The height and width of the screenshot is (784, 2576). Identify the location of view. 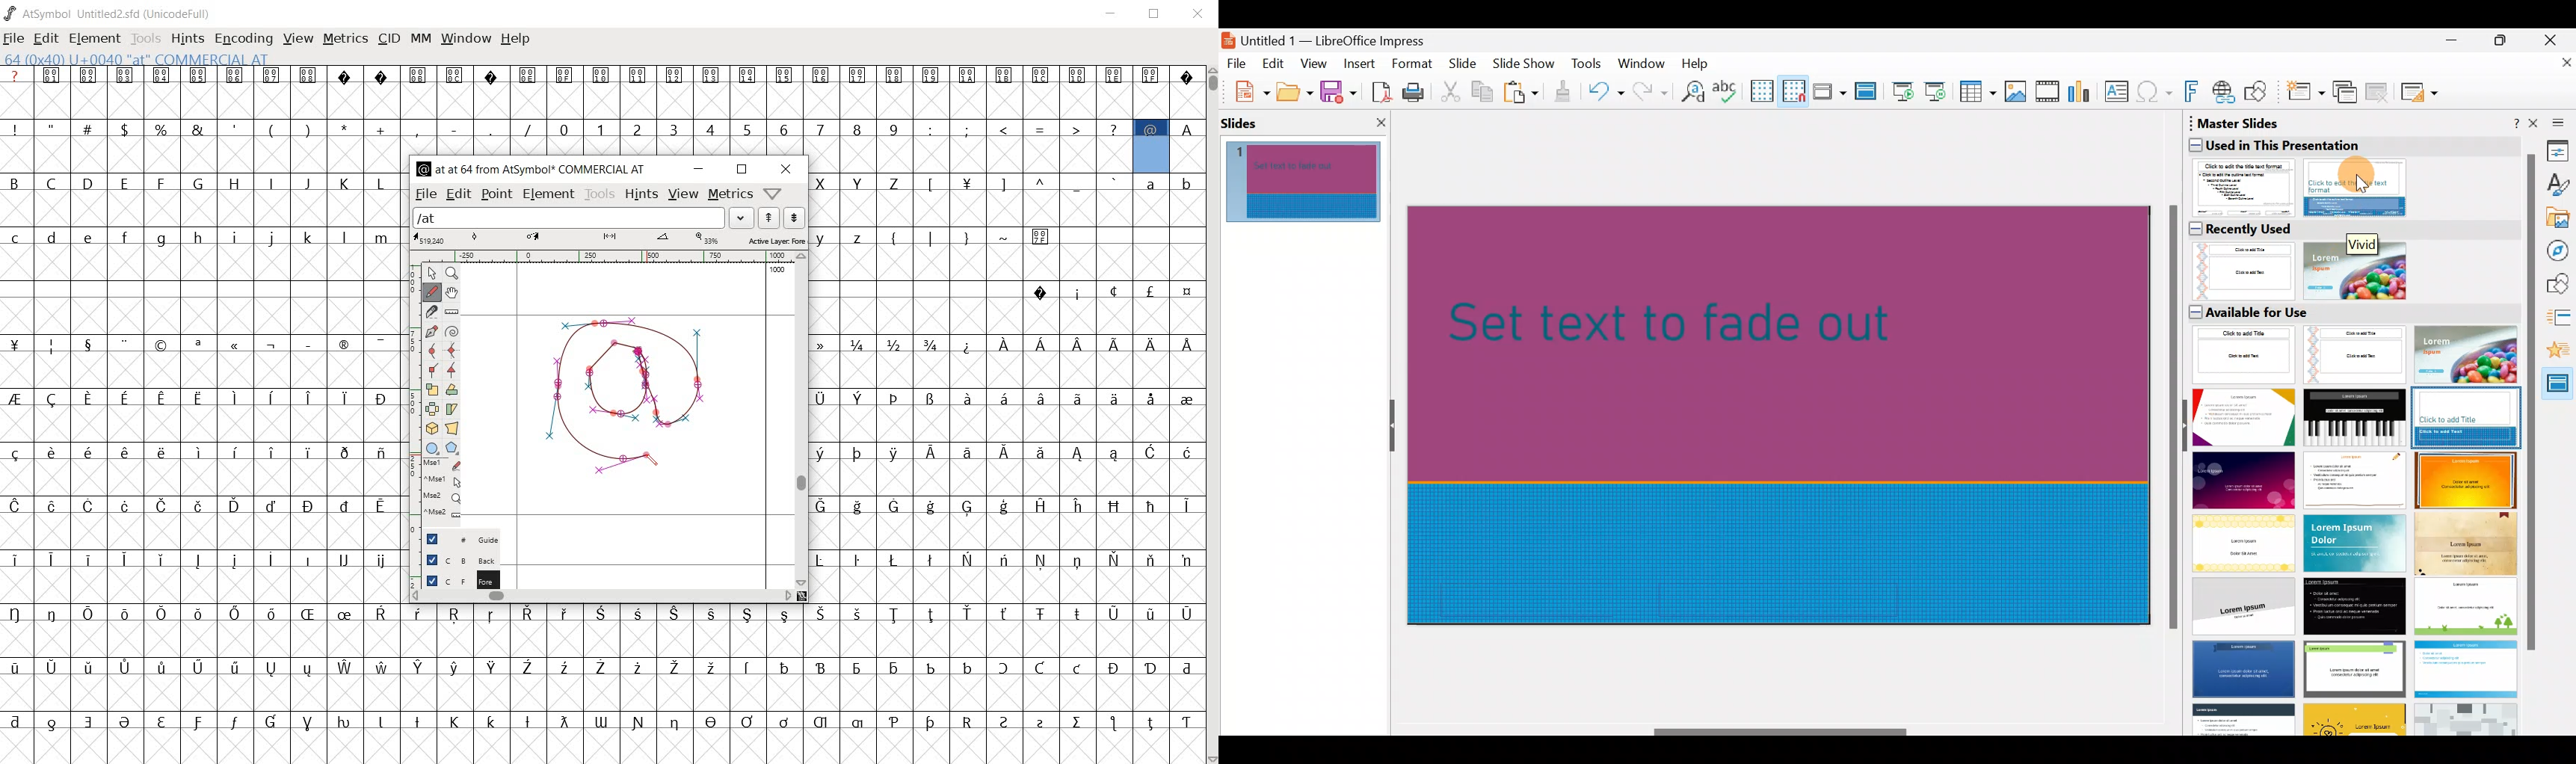
(683, 195).